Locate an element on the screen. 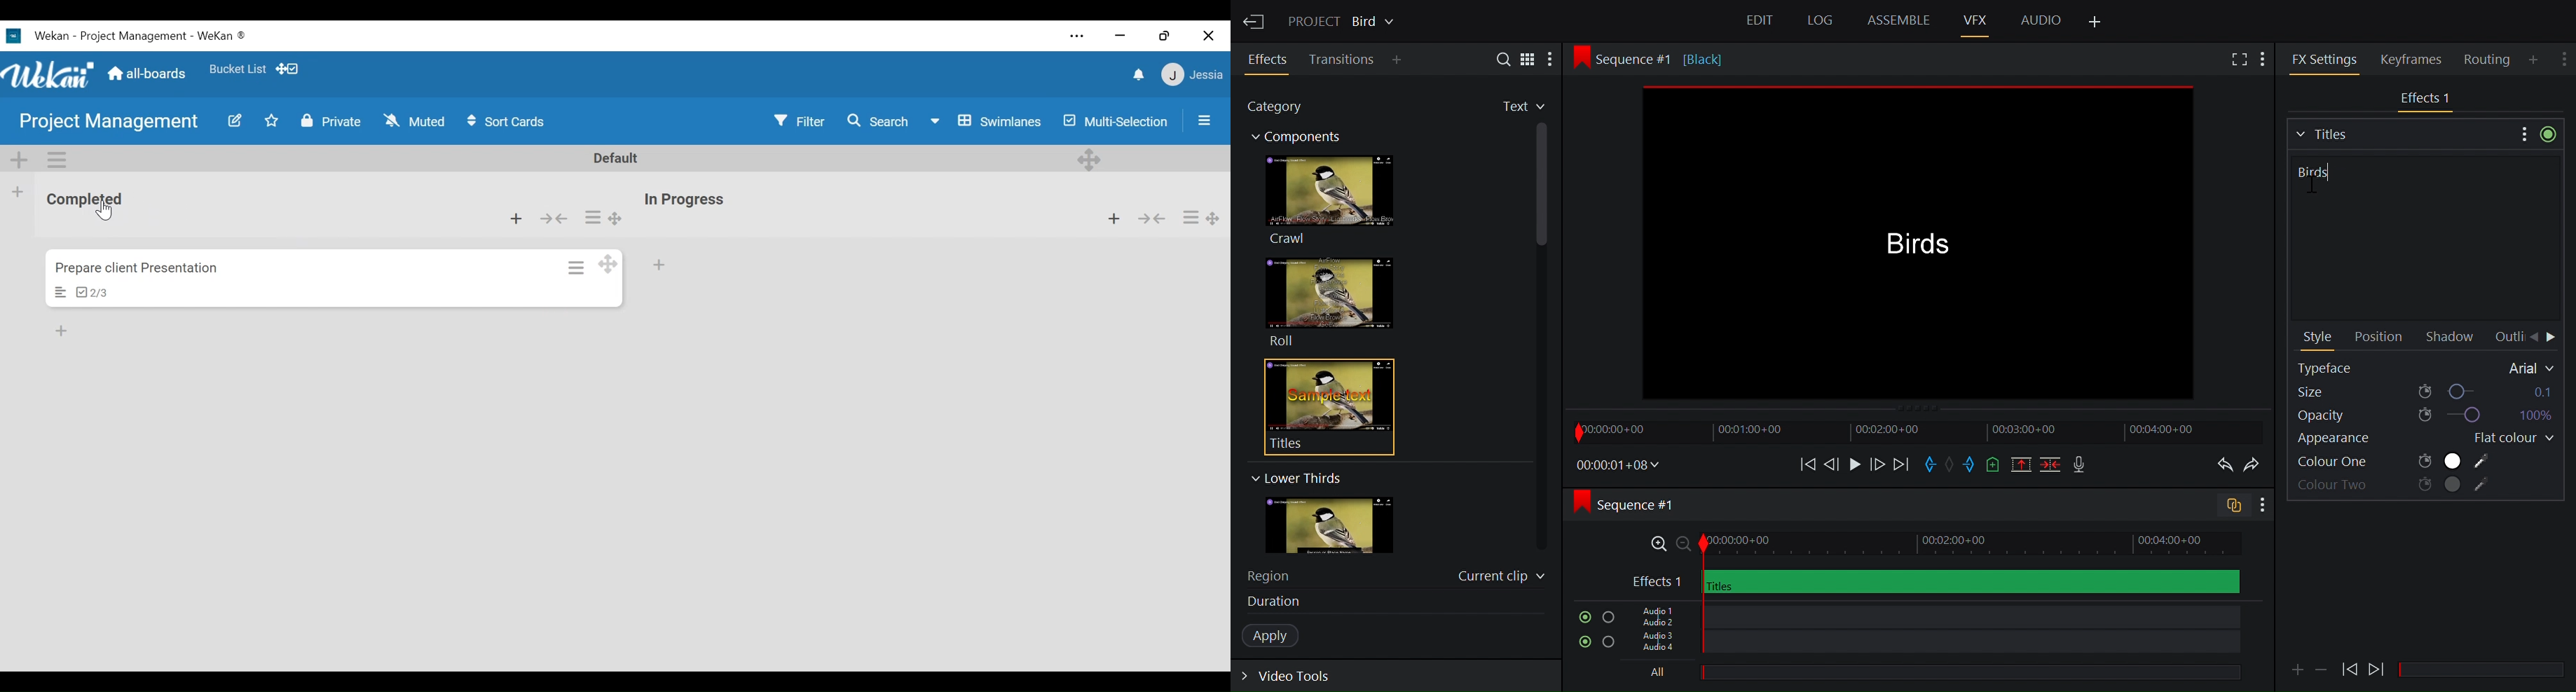  Muted is located at coordinates (414, 120).